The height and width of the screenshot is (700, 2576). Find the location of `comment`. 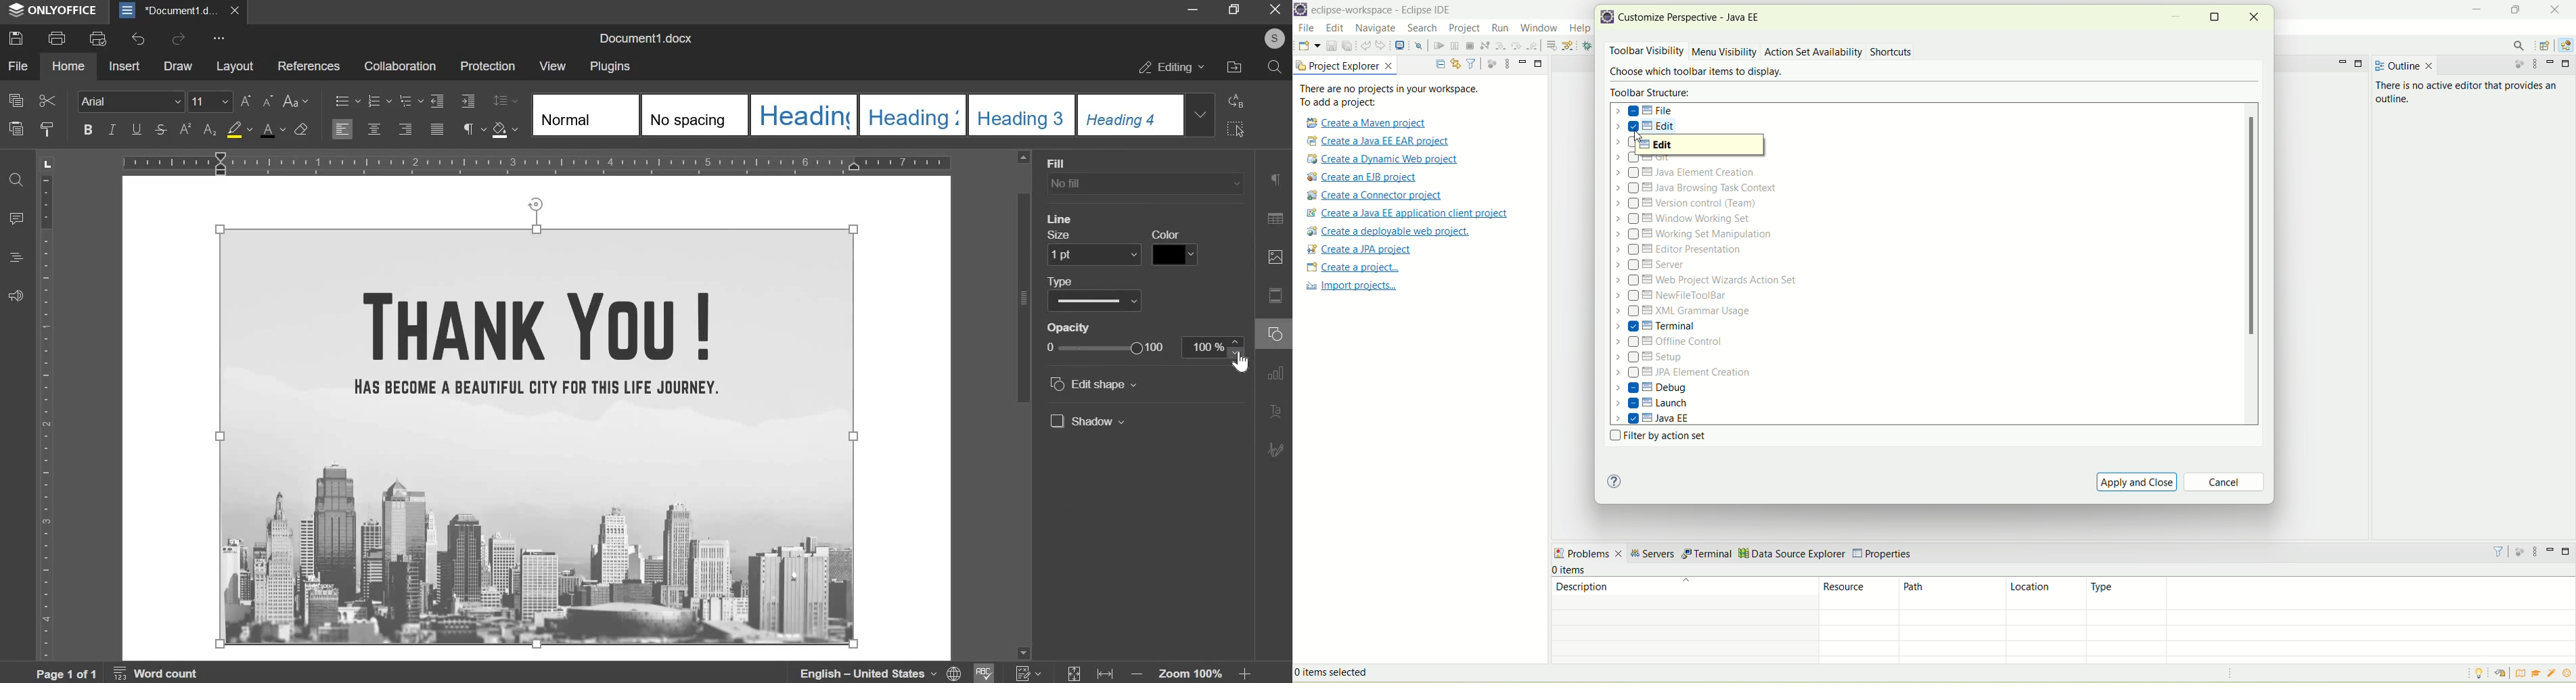

comment is located at coordinates (17, 219).